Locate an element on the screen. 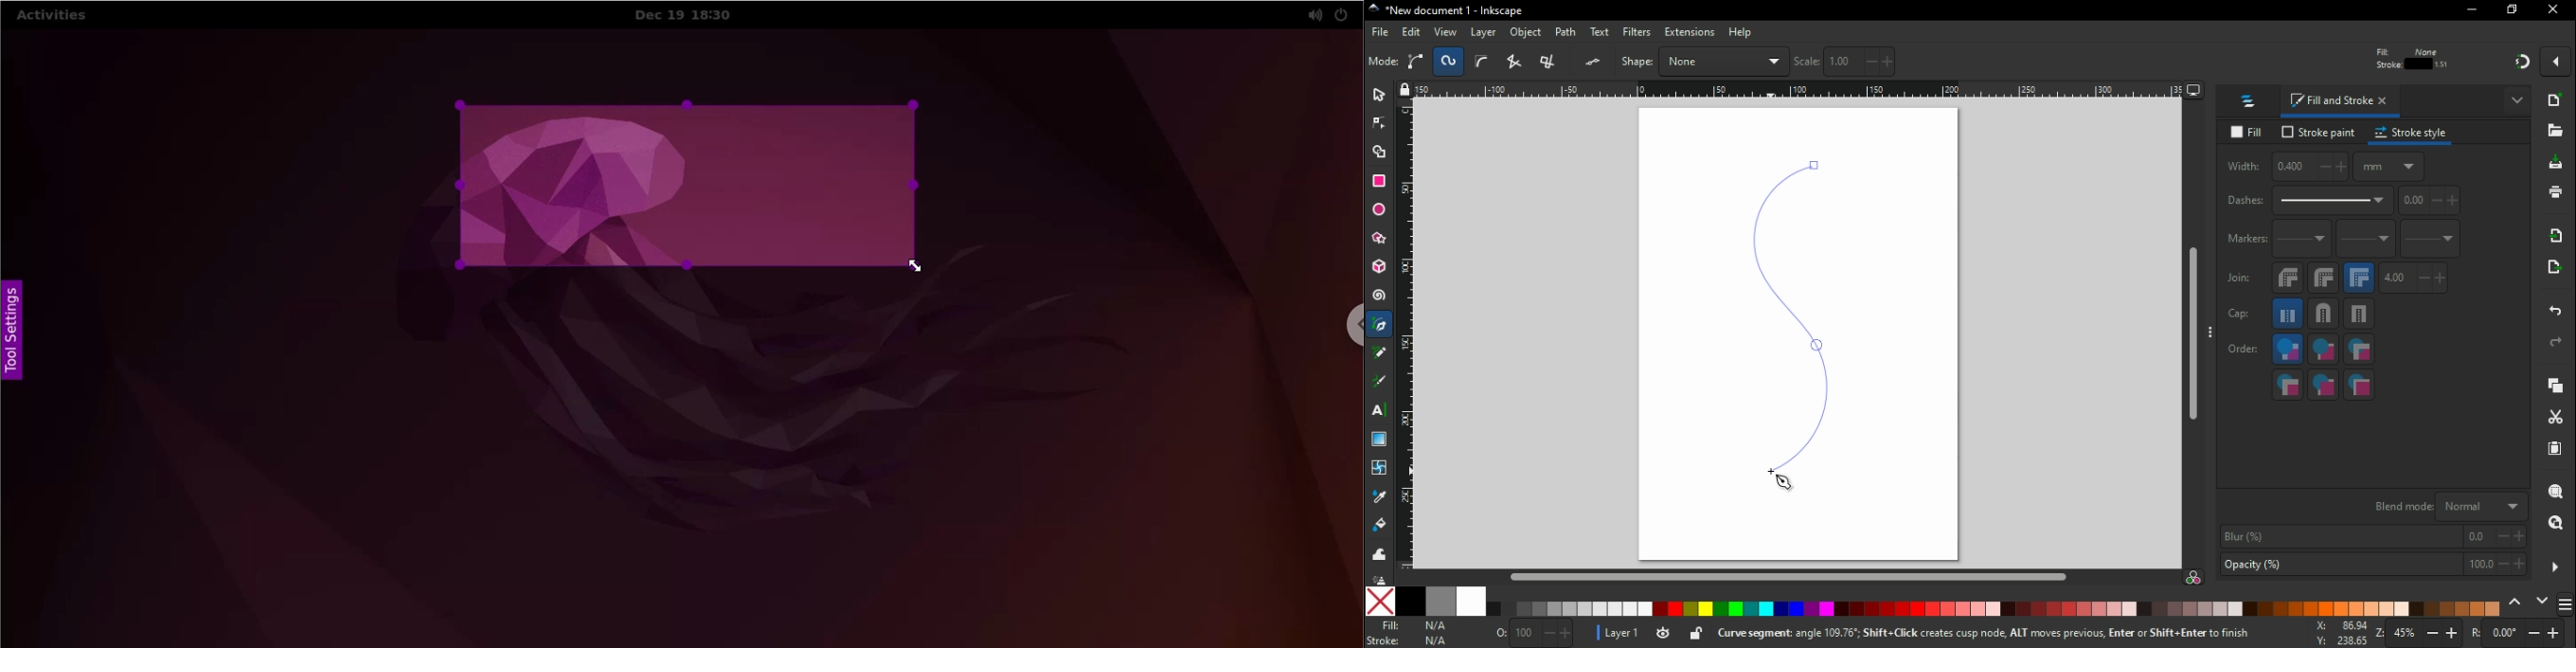 Image resolution: width=2576 pixels, height=672 pixels. snapping options is located at coordinates (2556, 66).